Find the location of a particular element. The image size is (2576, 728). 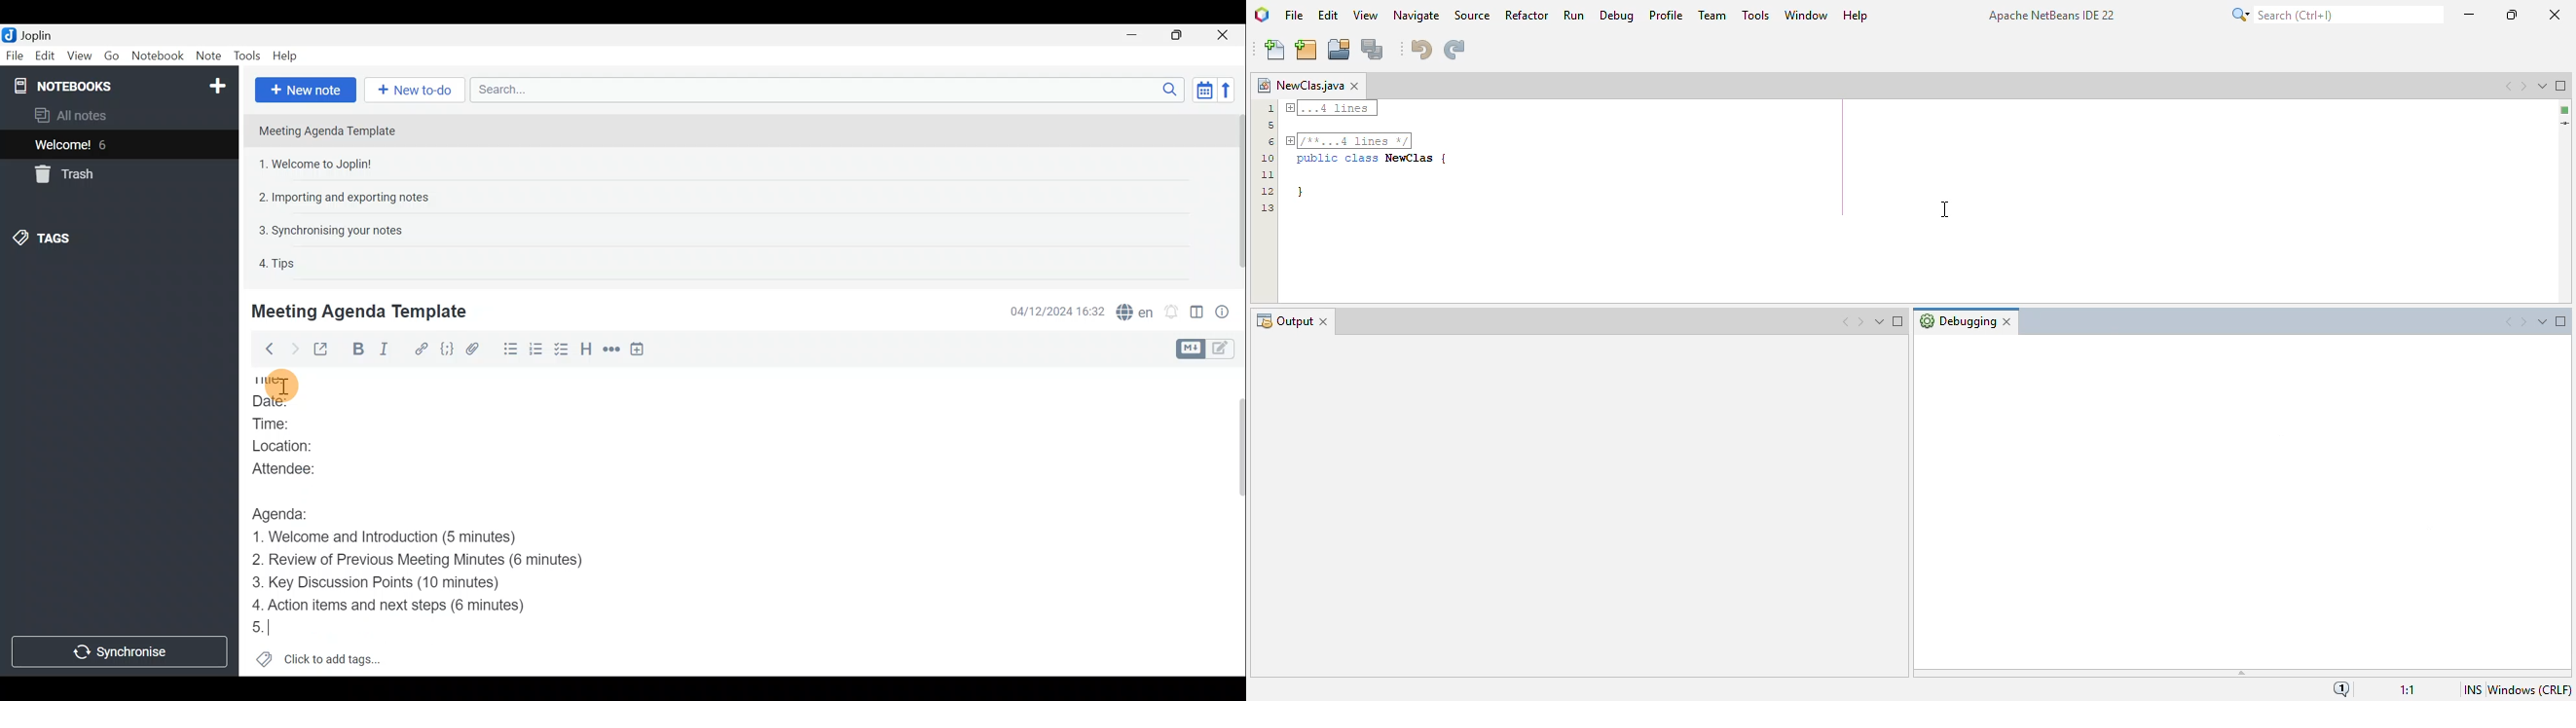

4. Tips is located at coordinates (278, 263).